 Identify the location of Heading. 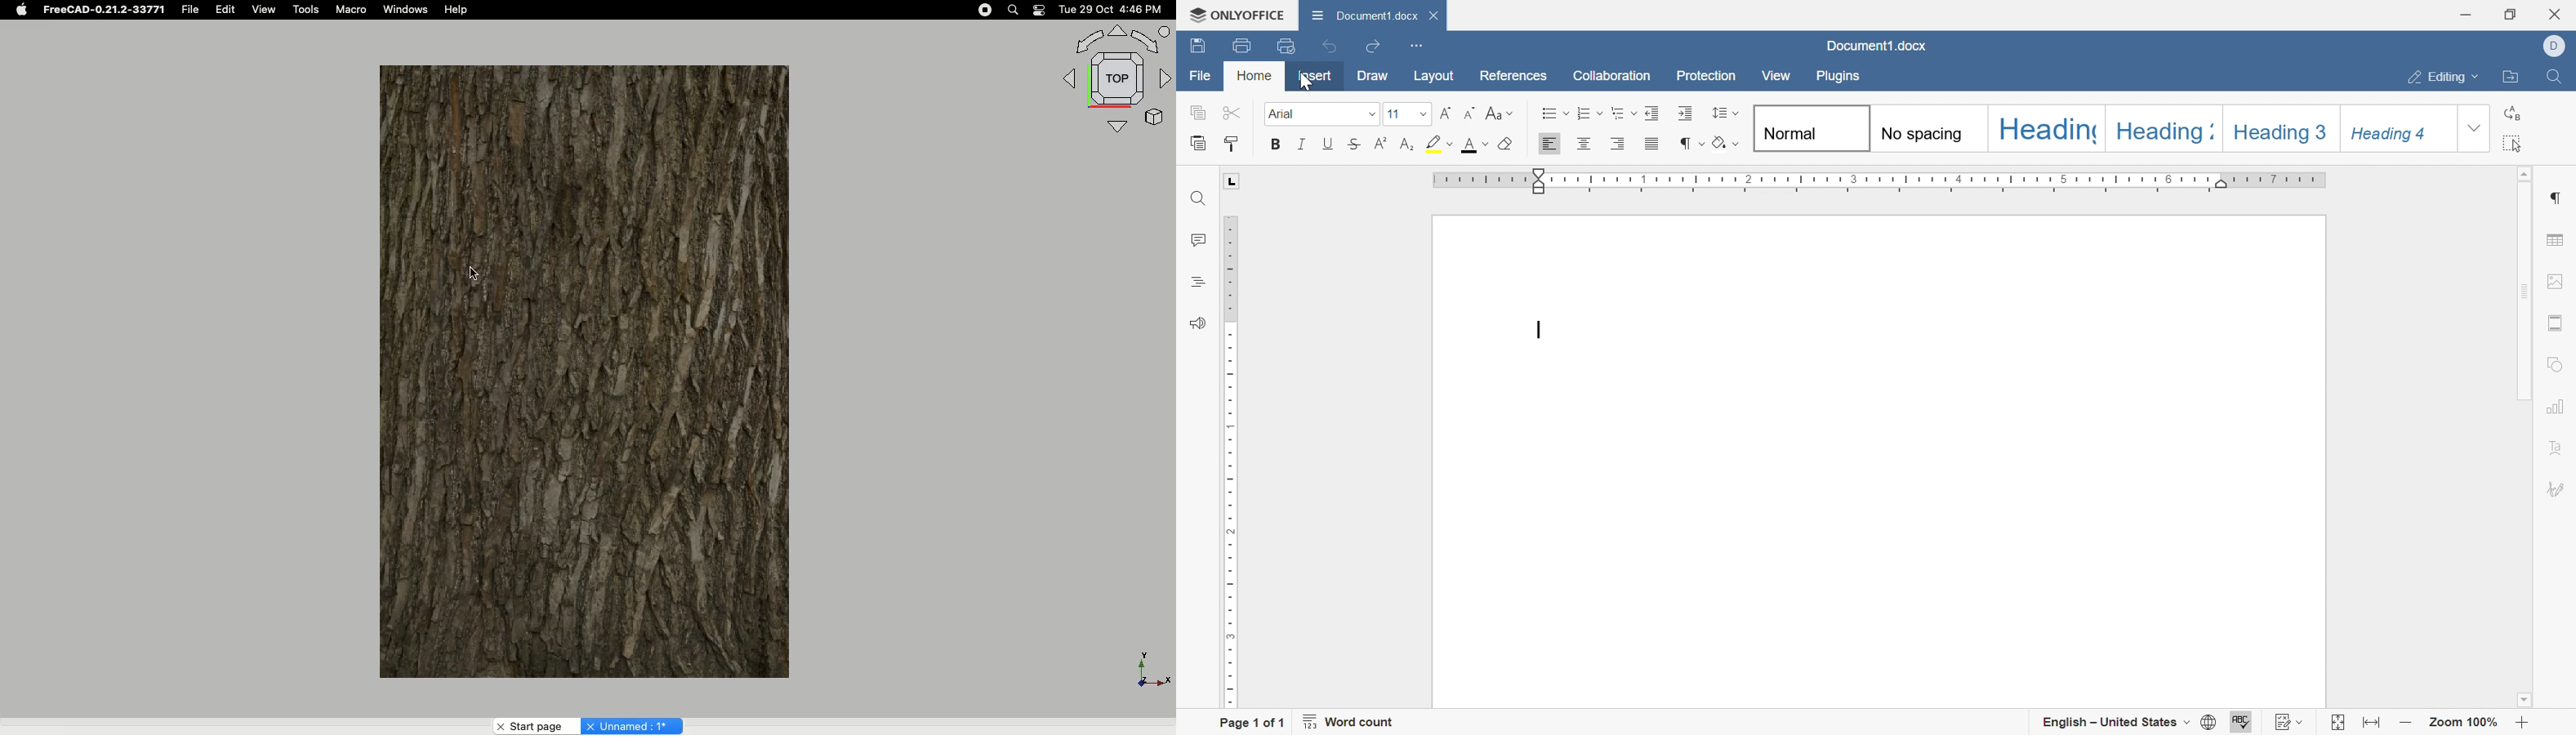
(2050, 128).